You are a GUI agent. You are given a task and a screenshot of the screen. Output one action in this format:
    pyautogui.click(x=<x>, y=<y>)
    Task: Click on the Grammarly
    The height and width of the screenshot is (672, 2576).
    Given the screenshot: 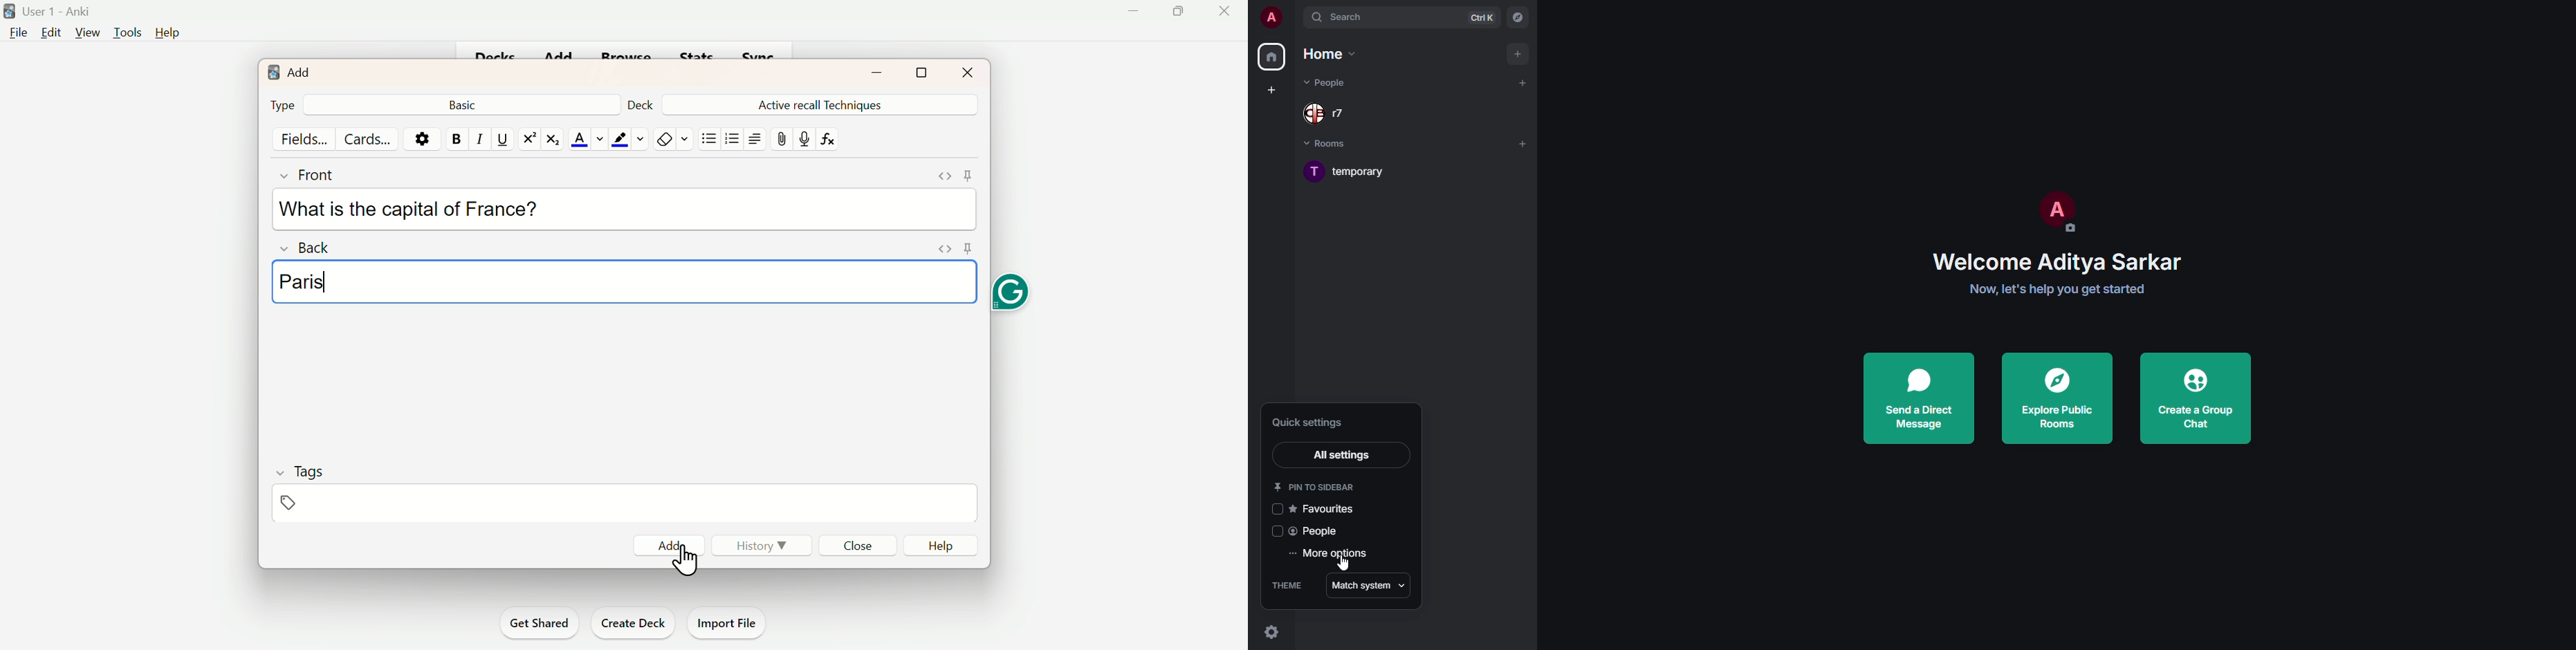 What is the action you would take?
    pyautogui.click(x=1014, y=296)
    